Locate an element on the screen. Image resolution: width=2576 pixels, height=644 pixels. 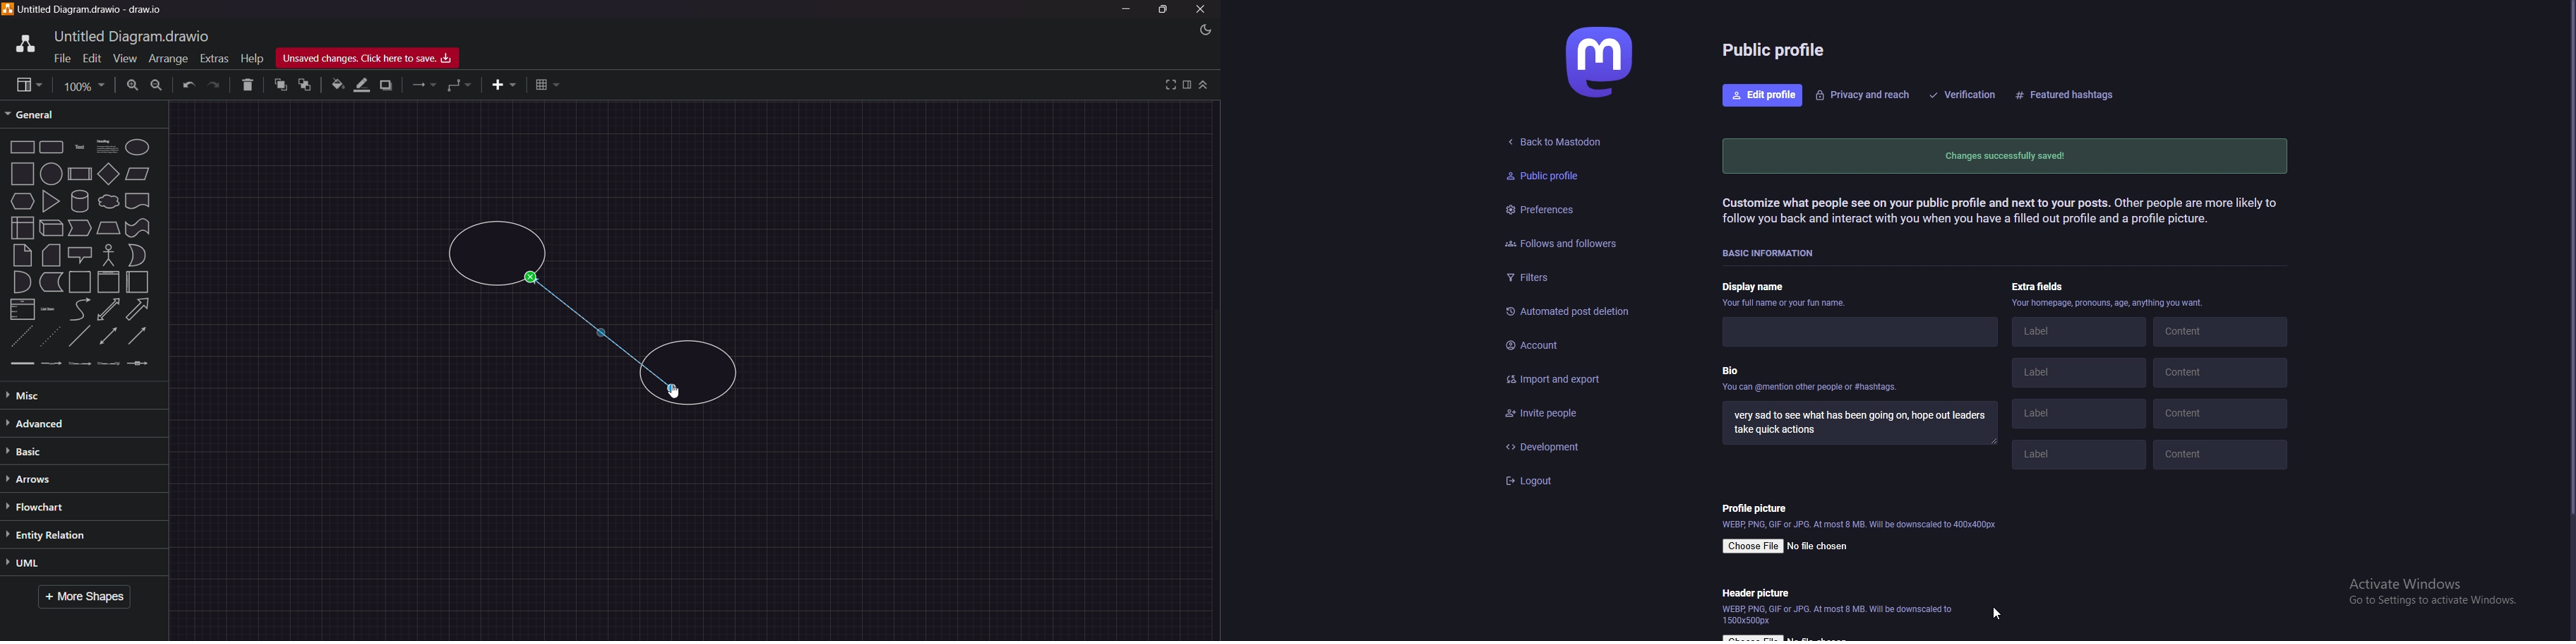
follows and followers is located at coordinates (1576, 241).